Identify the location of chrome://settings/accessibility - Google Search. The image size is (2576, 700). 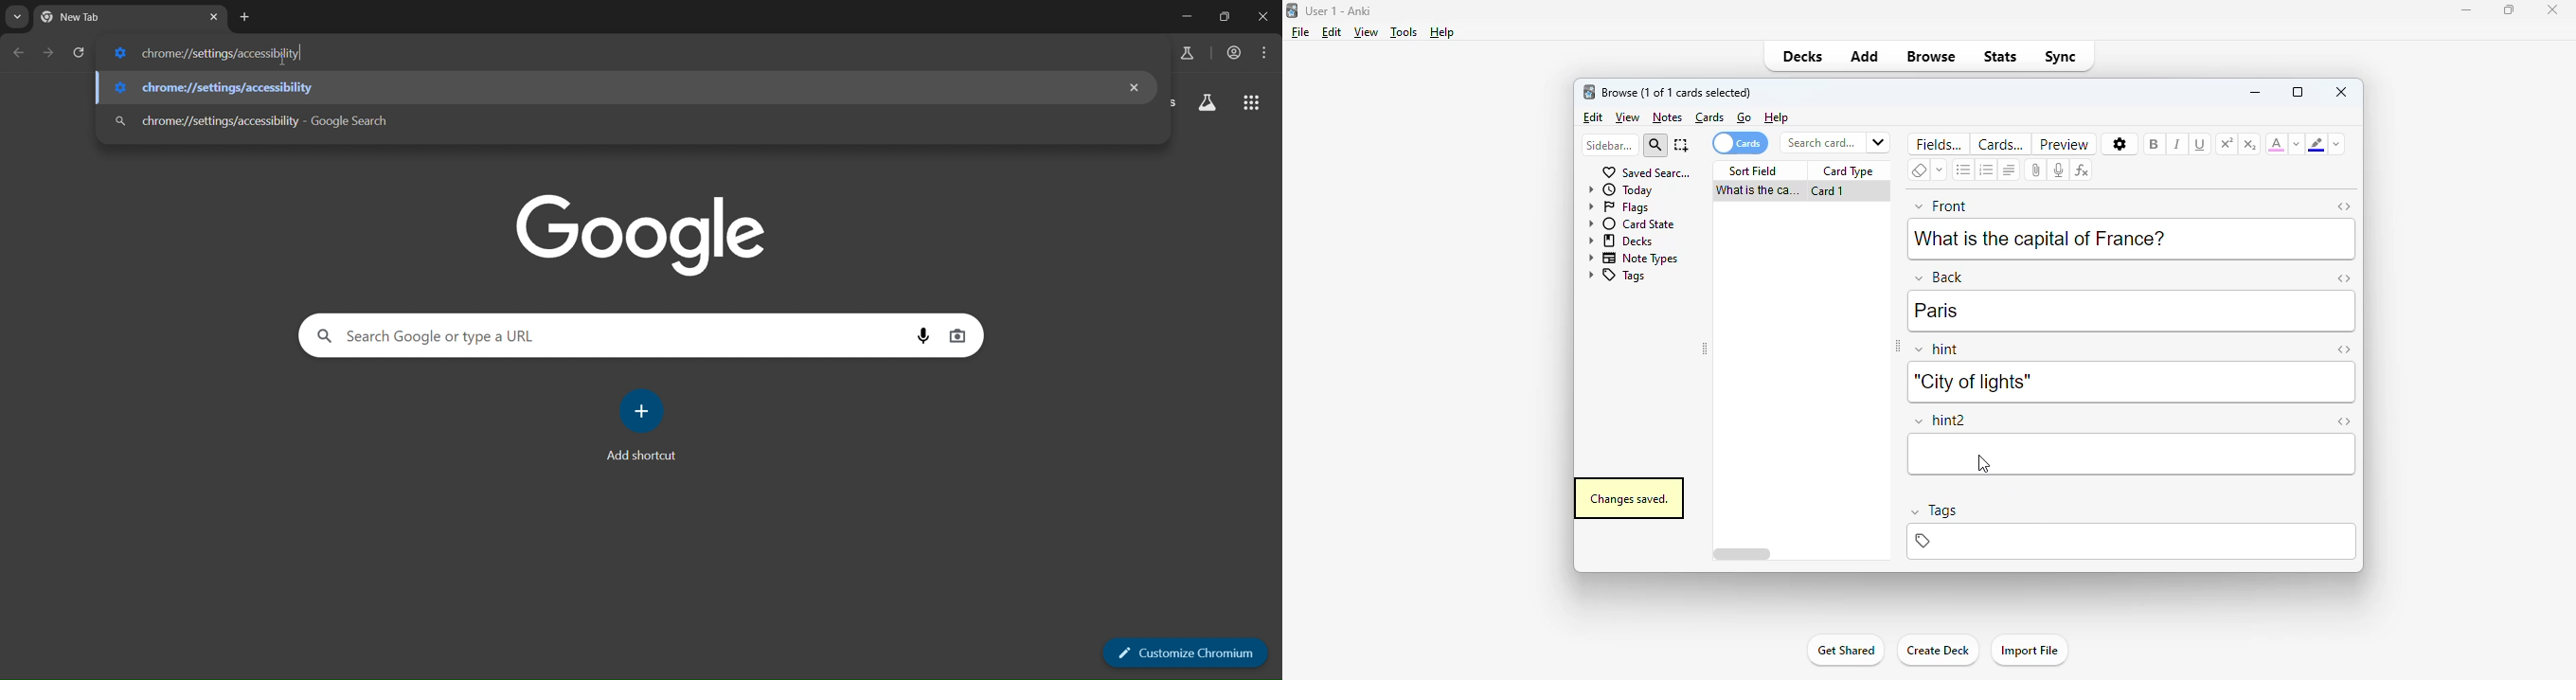
(255, 120).